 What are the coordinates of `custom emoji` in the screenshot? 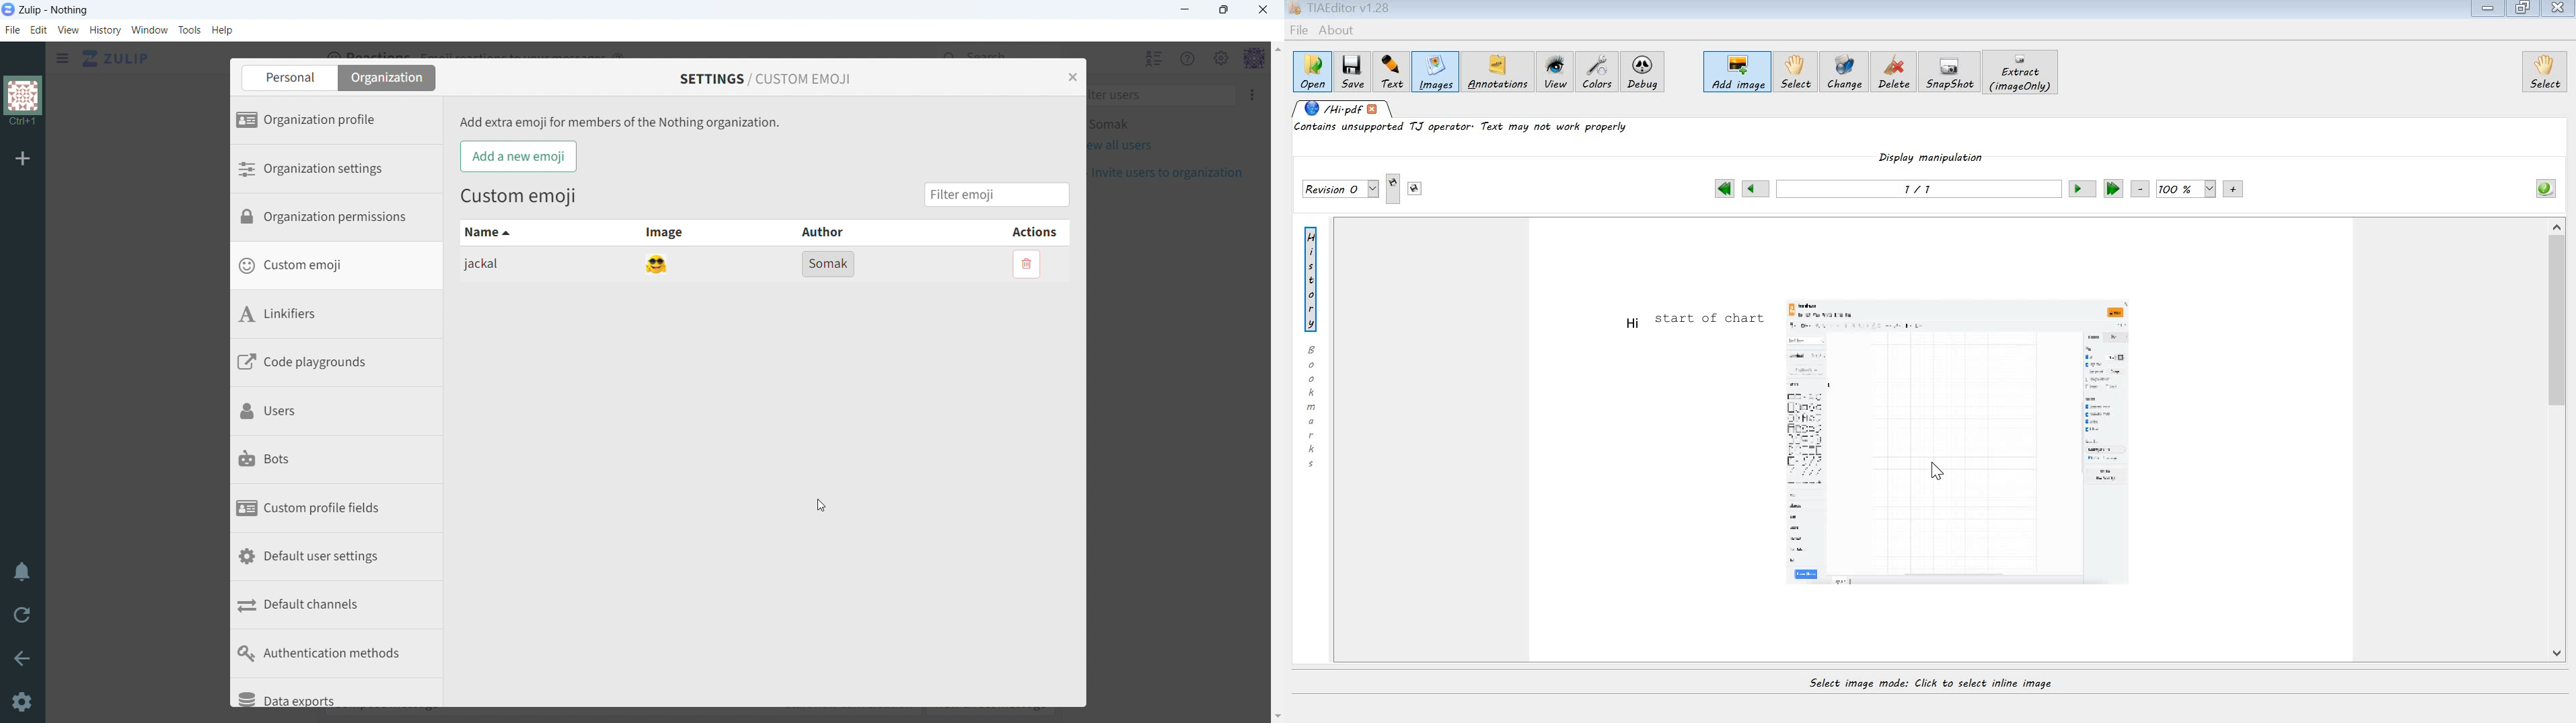 It's located at (341, 268).